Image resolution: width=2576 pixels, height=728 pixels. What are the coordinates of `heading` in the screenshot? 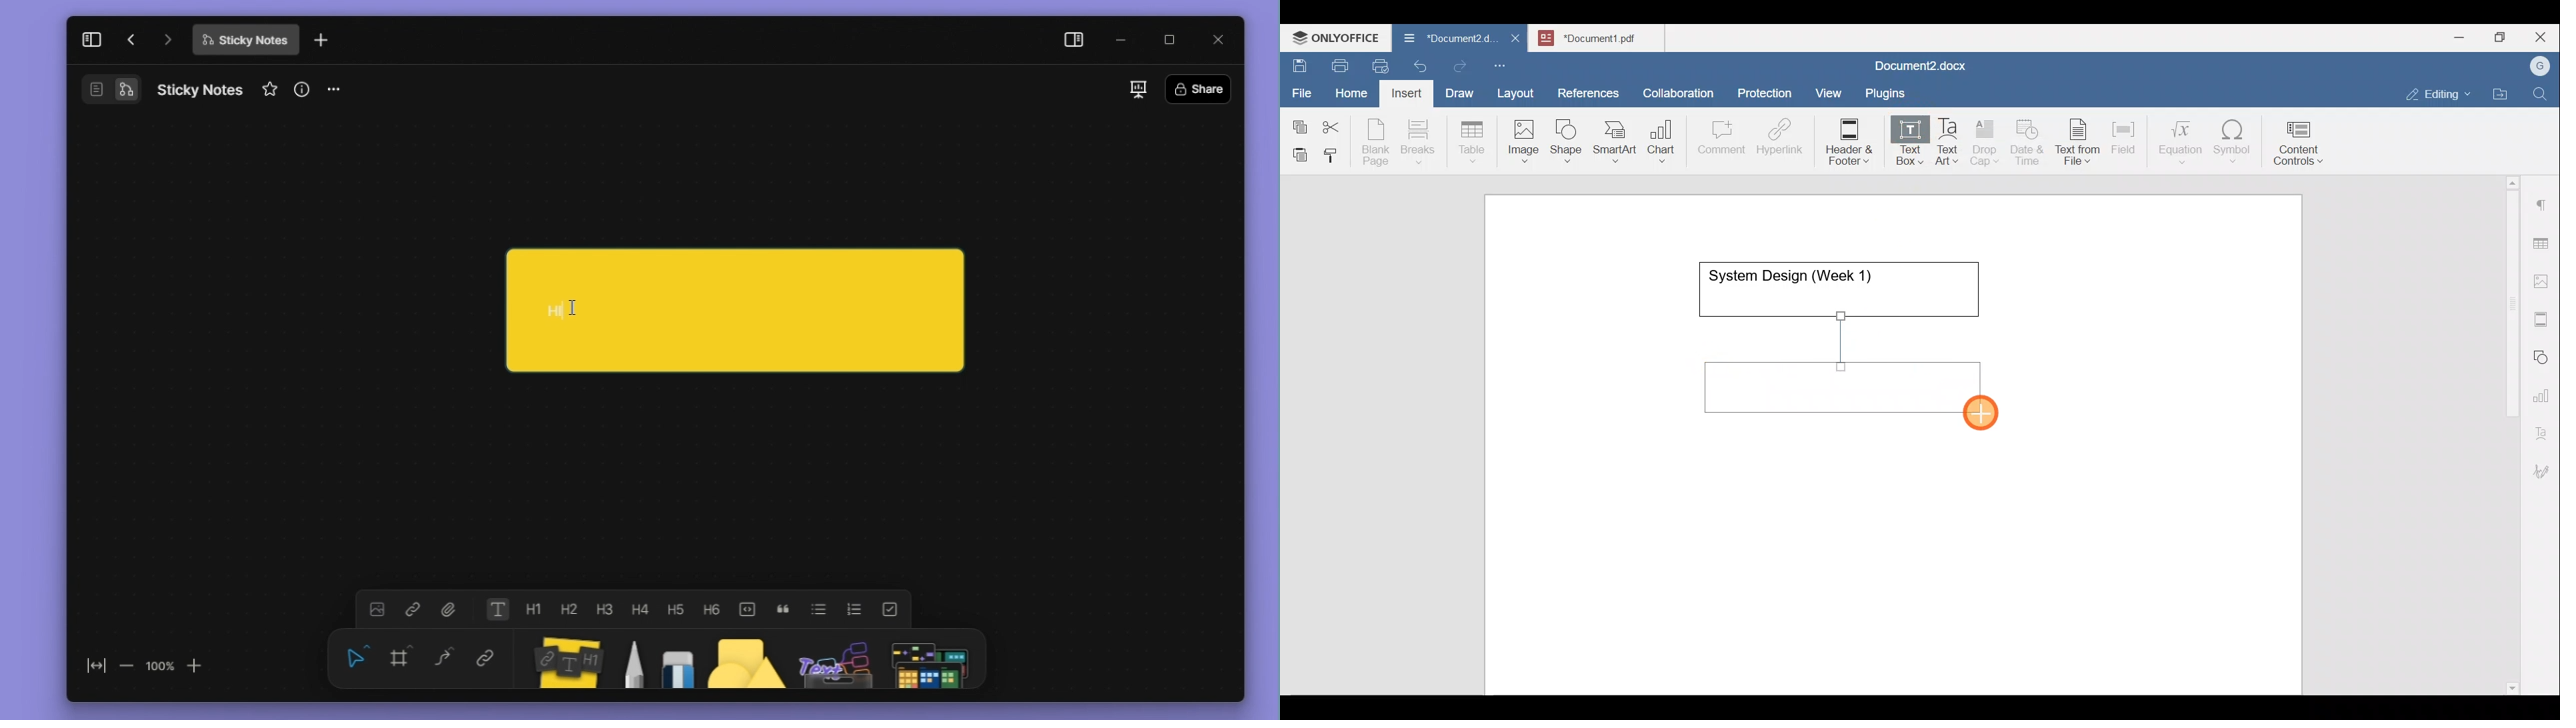 It's located at (642, 608).